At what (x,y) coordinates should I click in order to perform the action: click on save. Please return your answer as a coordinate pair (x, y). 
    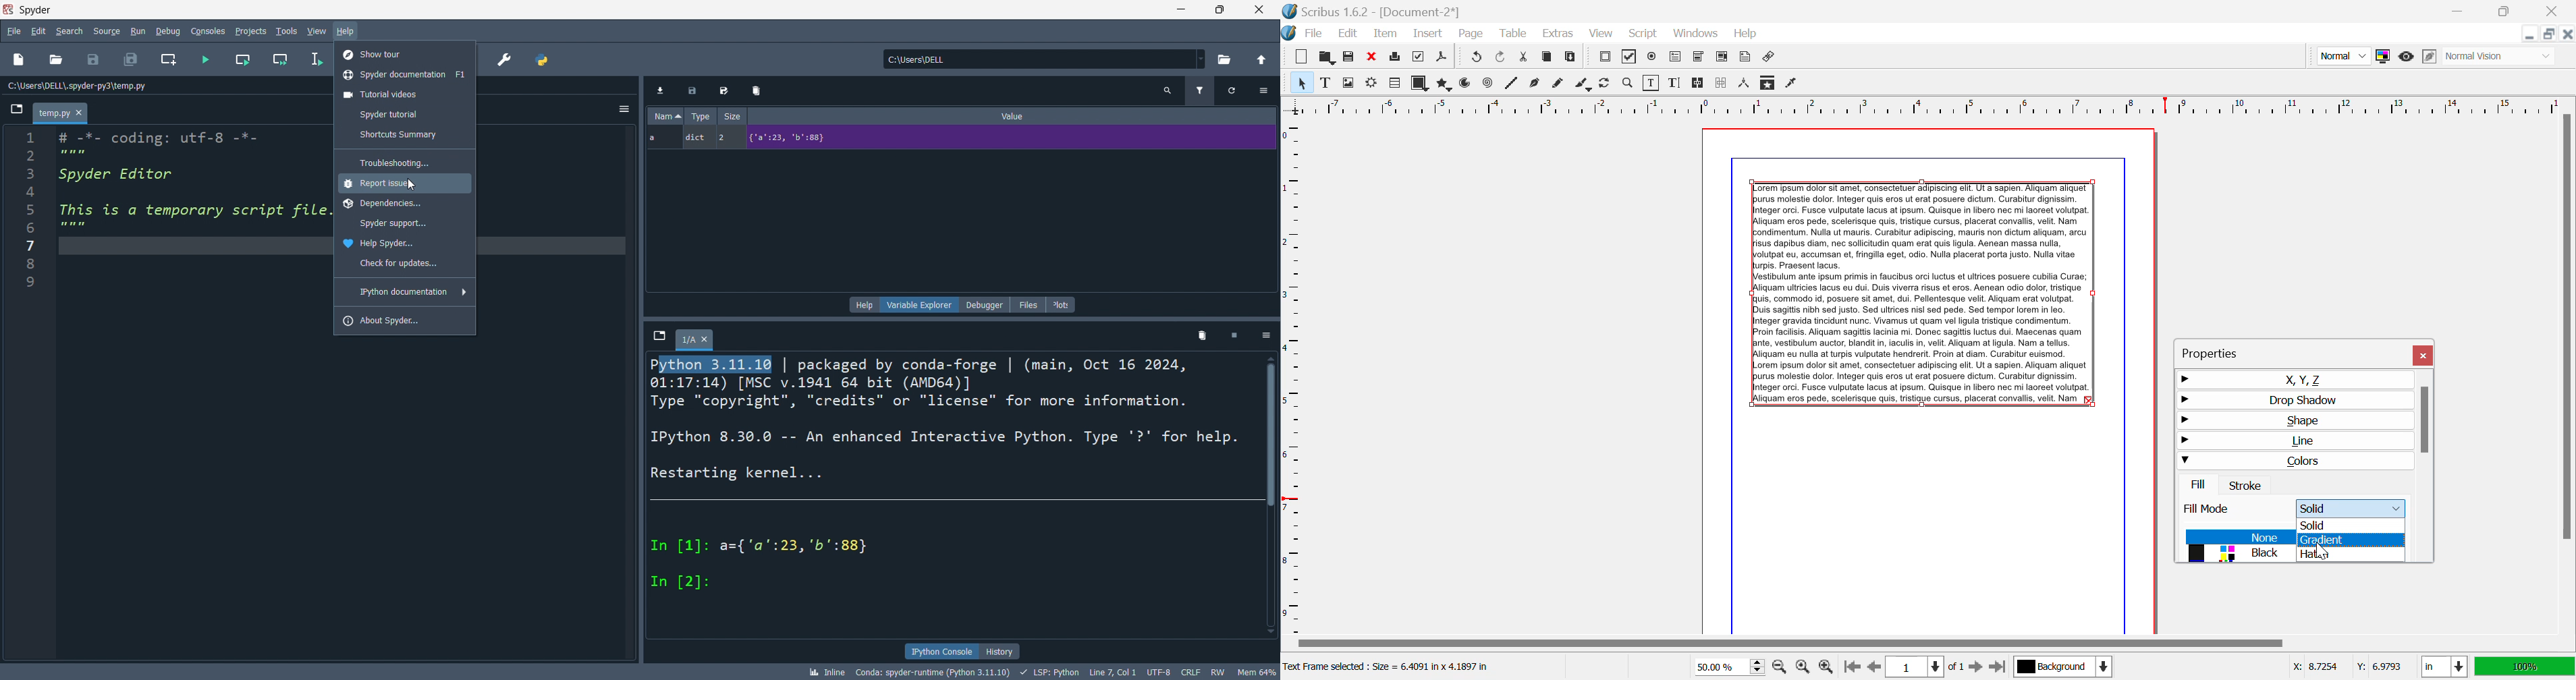
    Looking at the image, I should click on (94, 61).